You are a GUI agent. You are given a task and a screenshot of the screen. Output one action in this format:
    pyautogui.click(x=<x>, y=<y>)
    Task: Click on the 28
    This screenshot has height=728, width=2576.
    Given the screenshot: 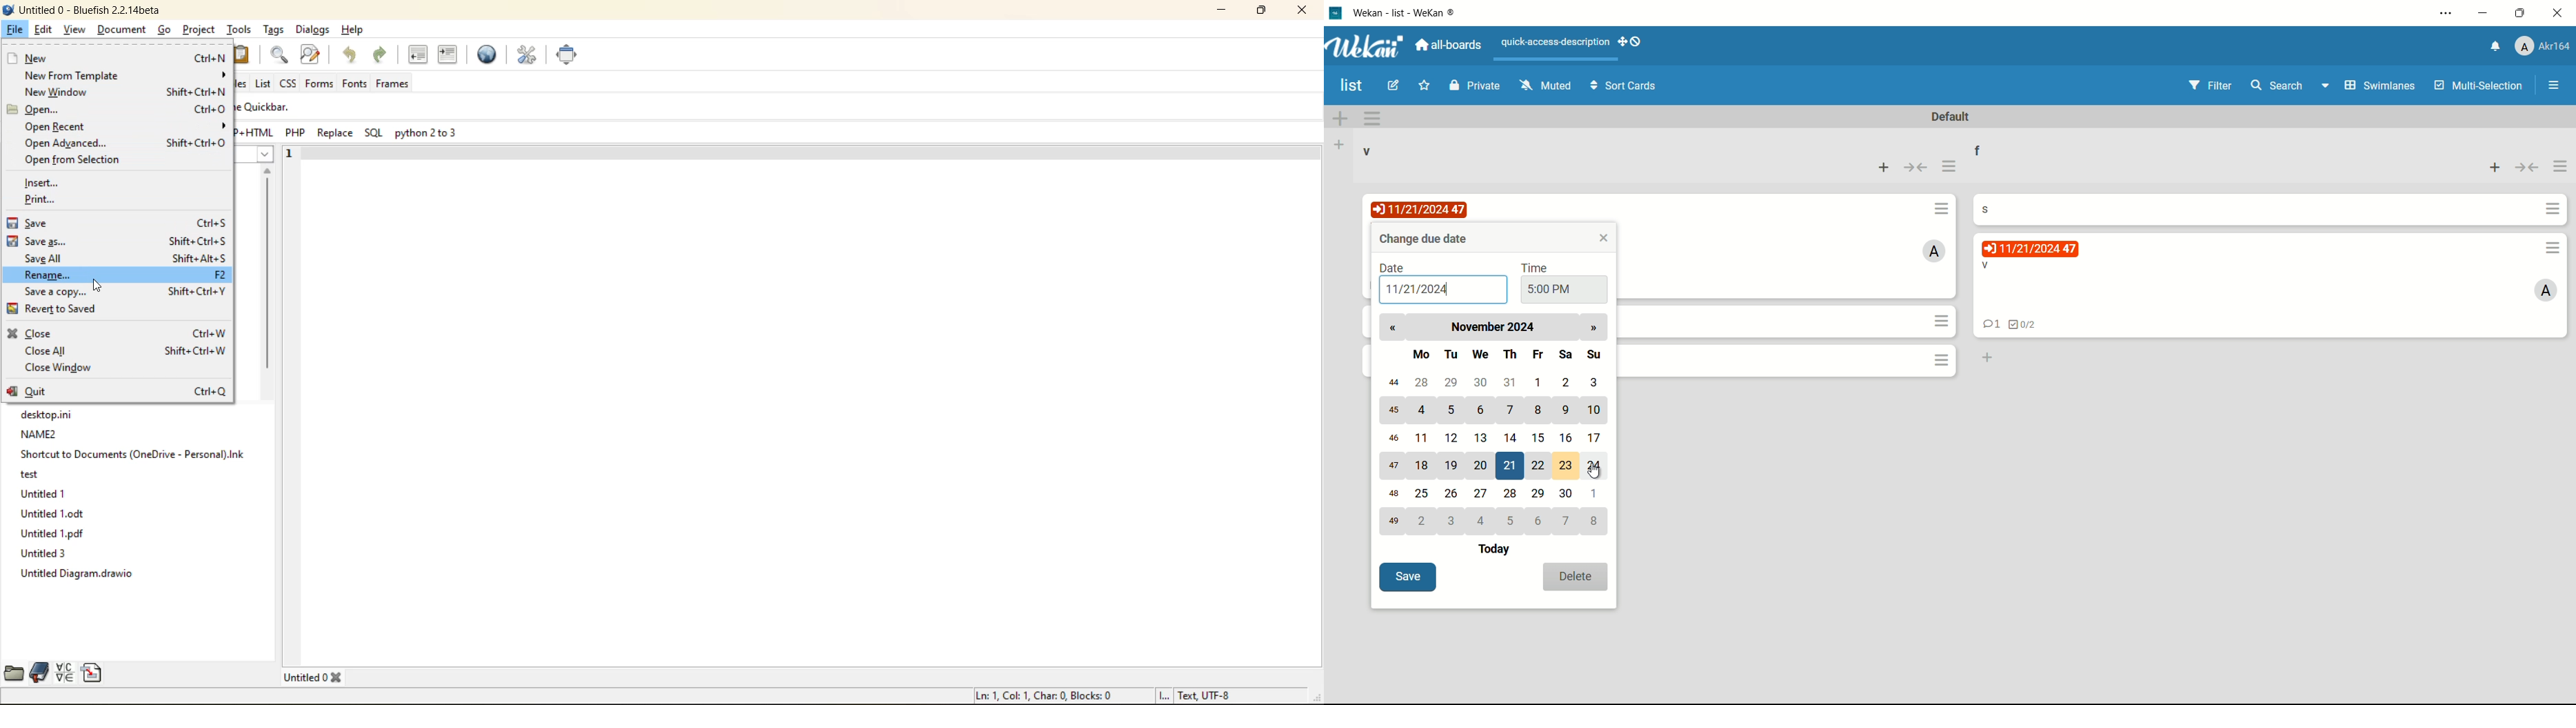 What is the action you would take?
    pyautogui.click(x=1513, y=494)
    